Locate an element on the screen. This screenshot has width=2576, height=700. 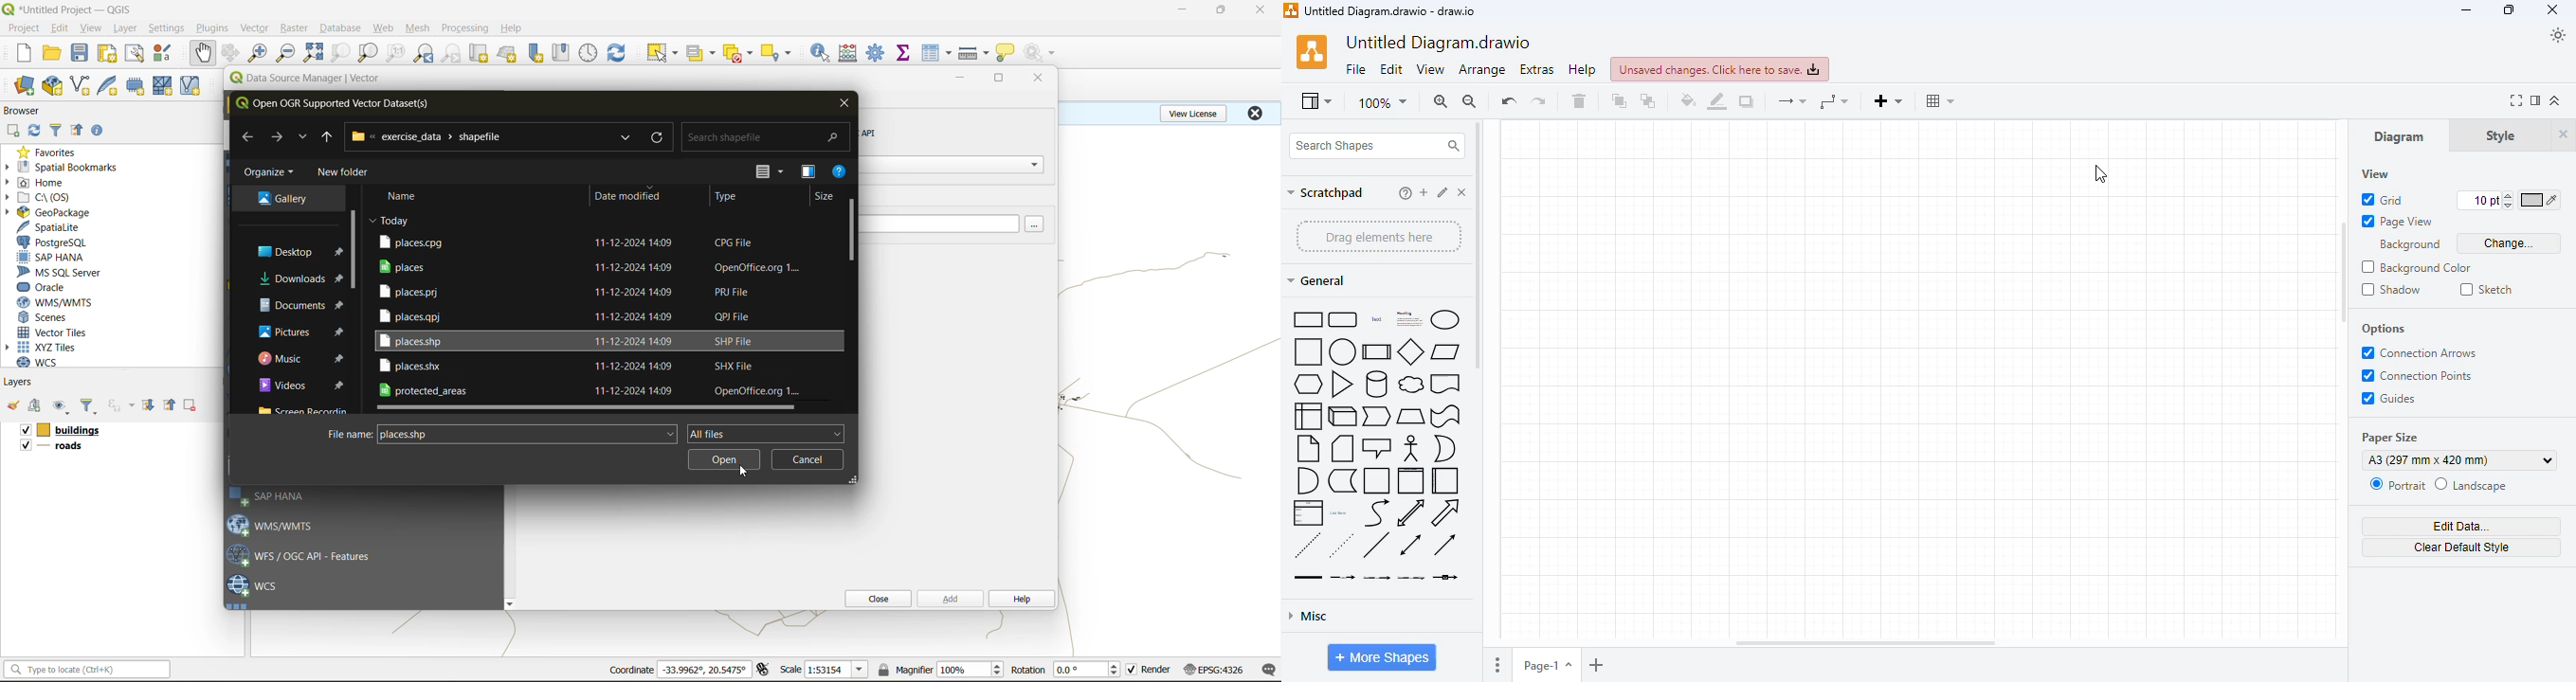
checkbox is located at coordinates (23, 430).